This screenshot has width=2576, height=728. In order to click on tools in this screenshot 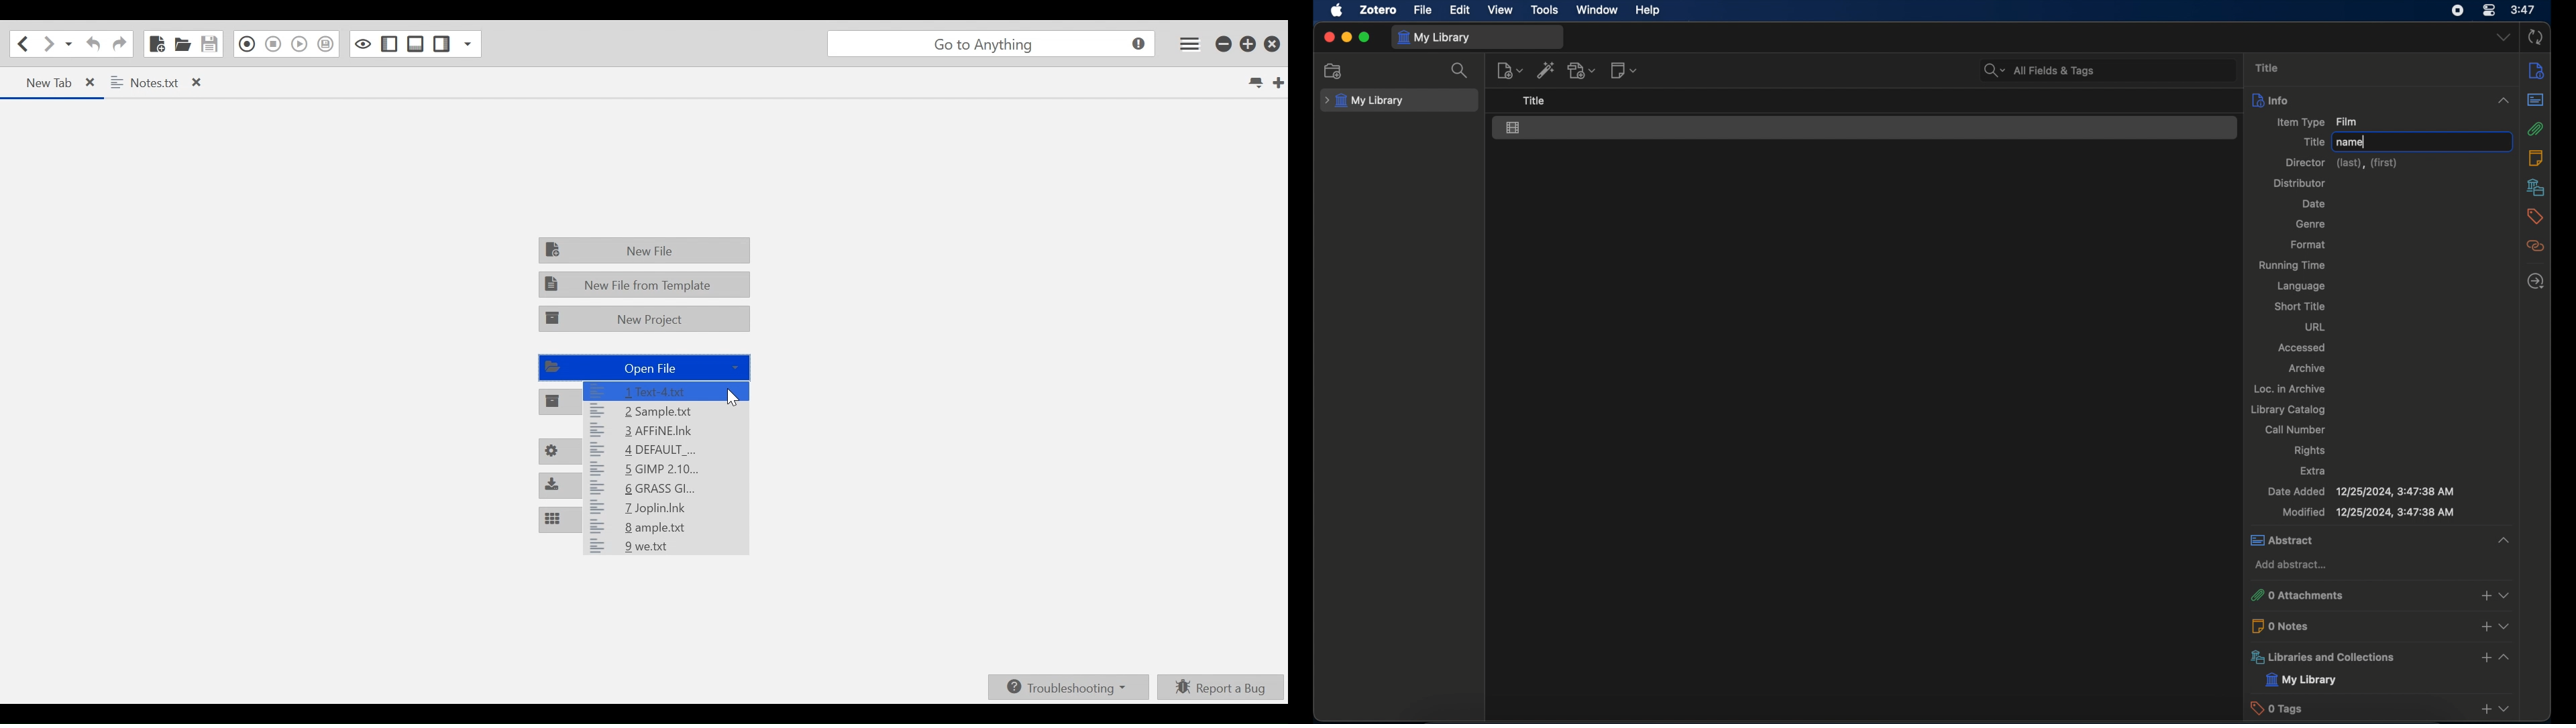, I will do `click(1546, 10)`.